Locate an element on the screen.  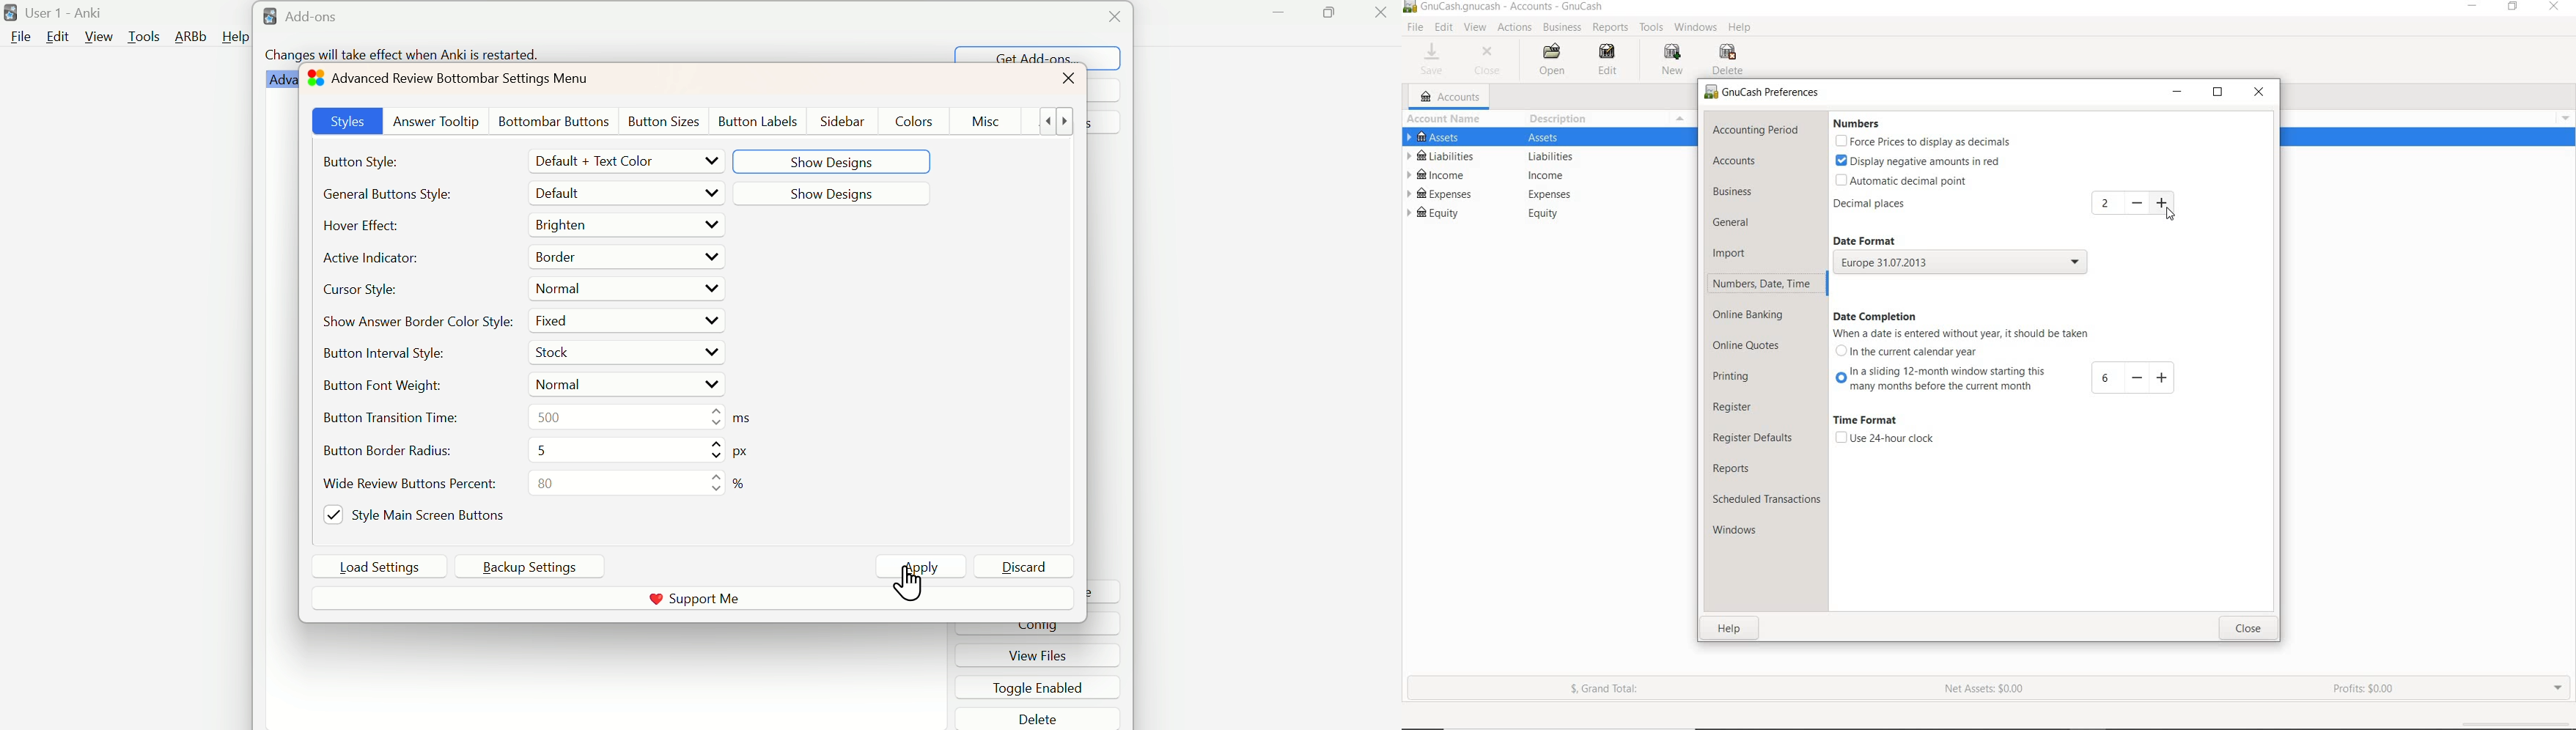
Minimize is located at coordinates (1278, 13).